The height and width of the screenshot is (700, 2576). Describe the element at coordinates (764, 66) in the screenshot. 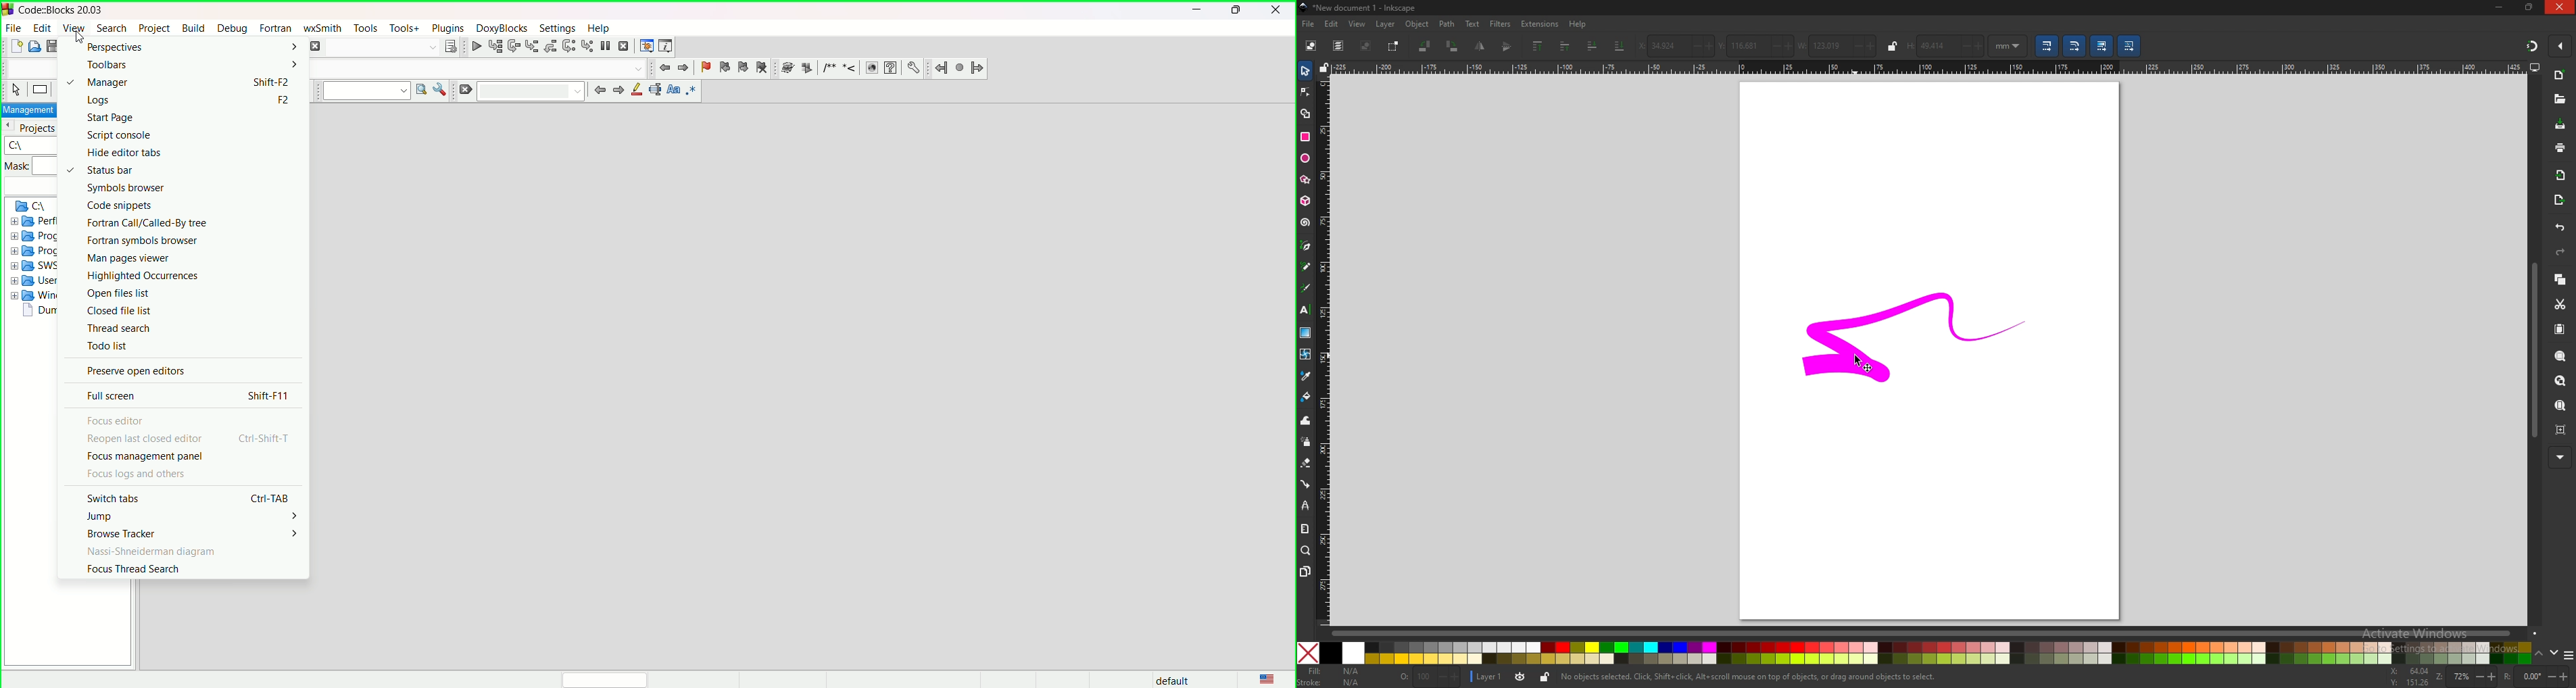

I see `clear bookmark` at that location.